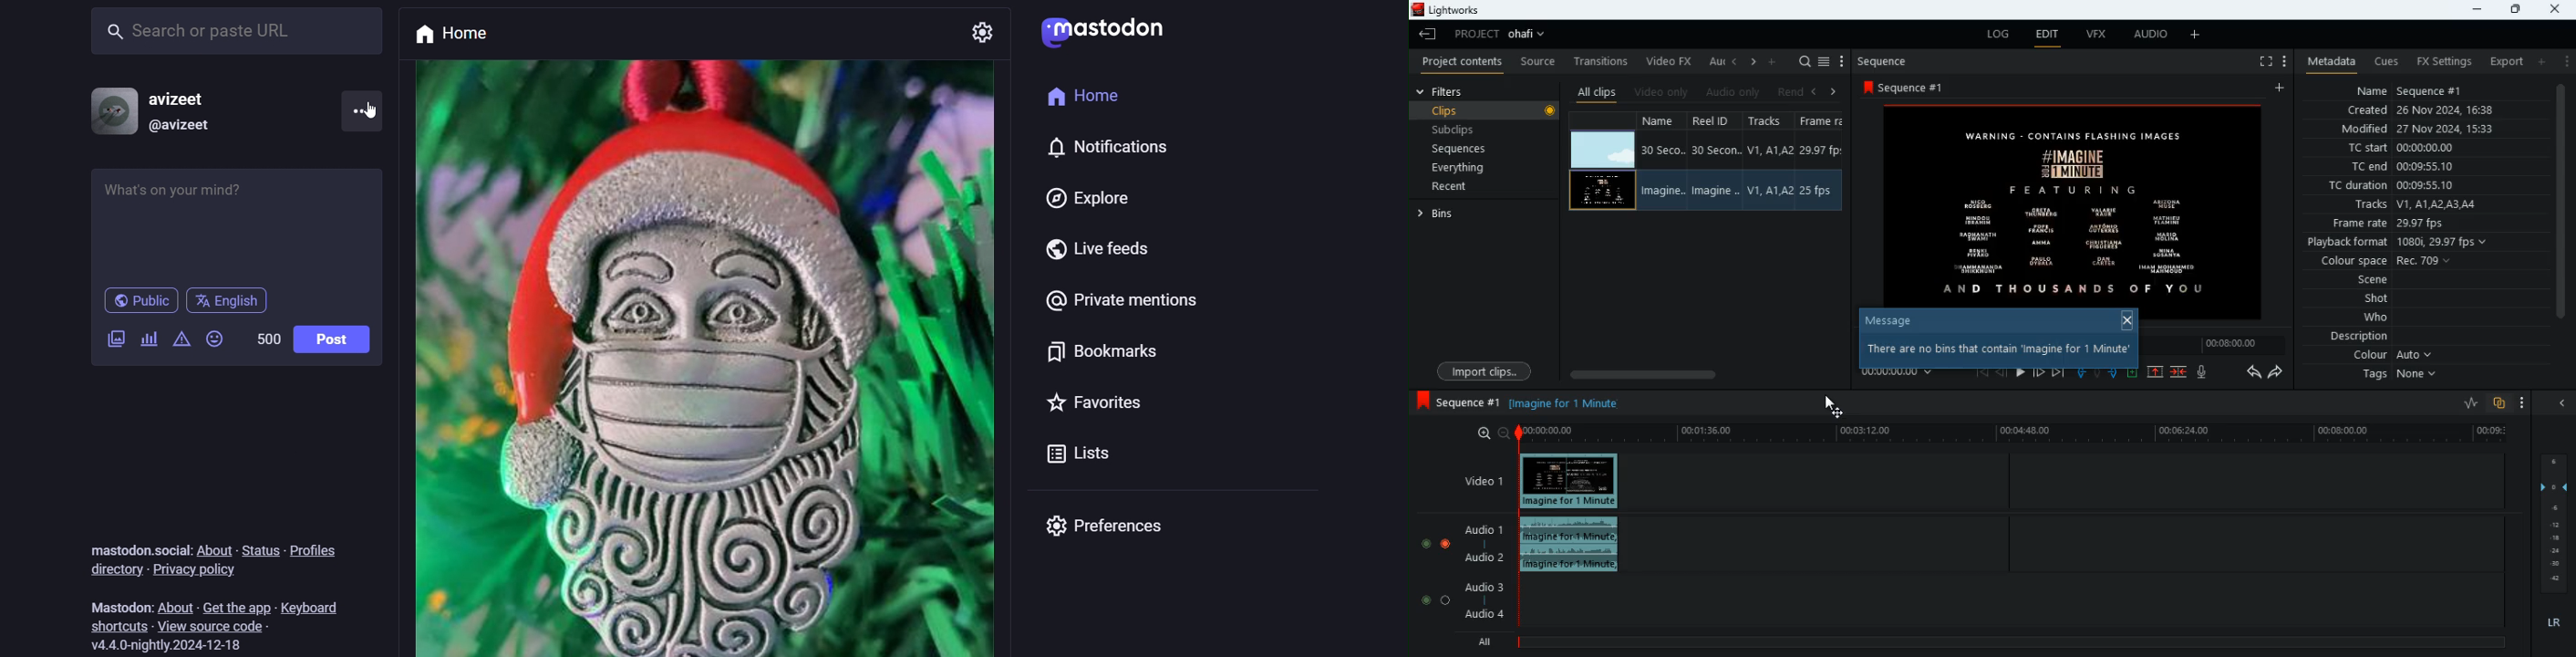 Image resolution: width=2576 pixels, height=672 pixels. Describe the element at coordinates (2515, 9) in the screenshot. I see `maximize` at that location.